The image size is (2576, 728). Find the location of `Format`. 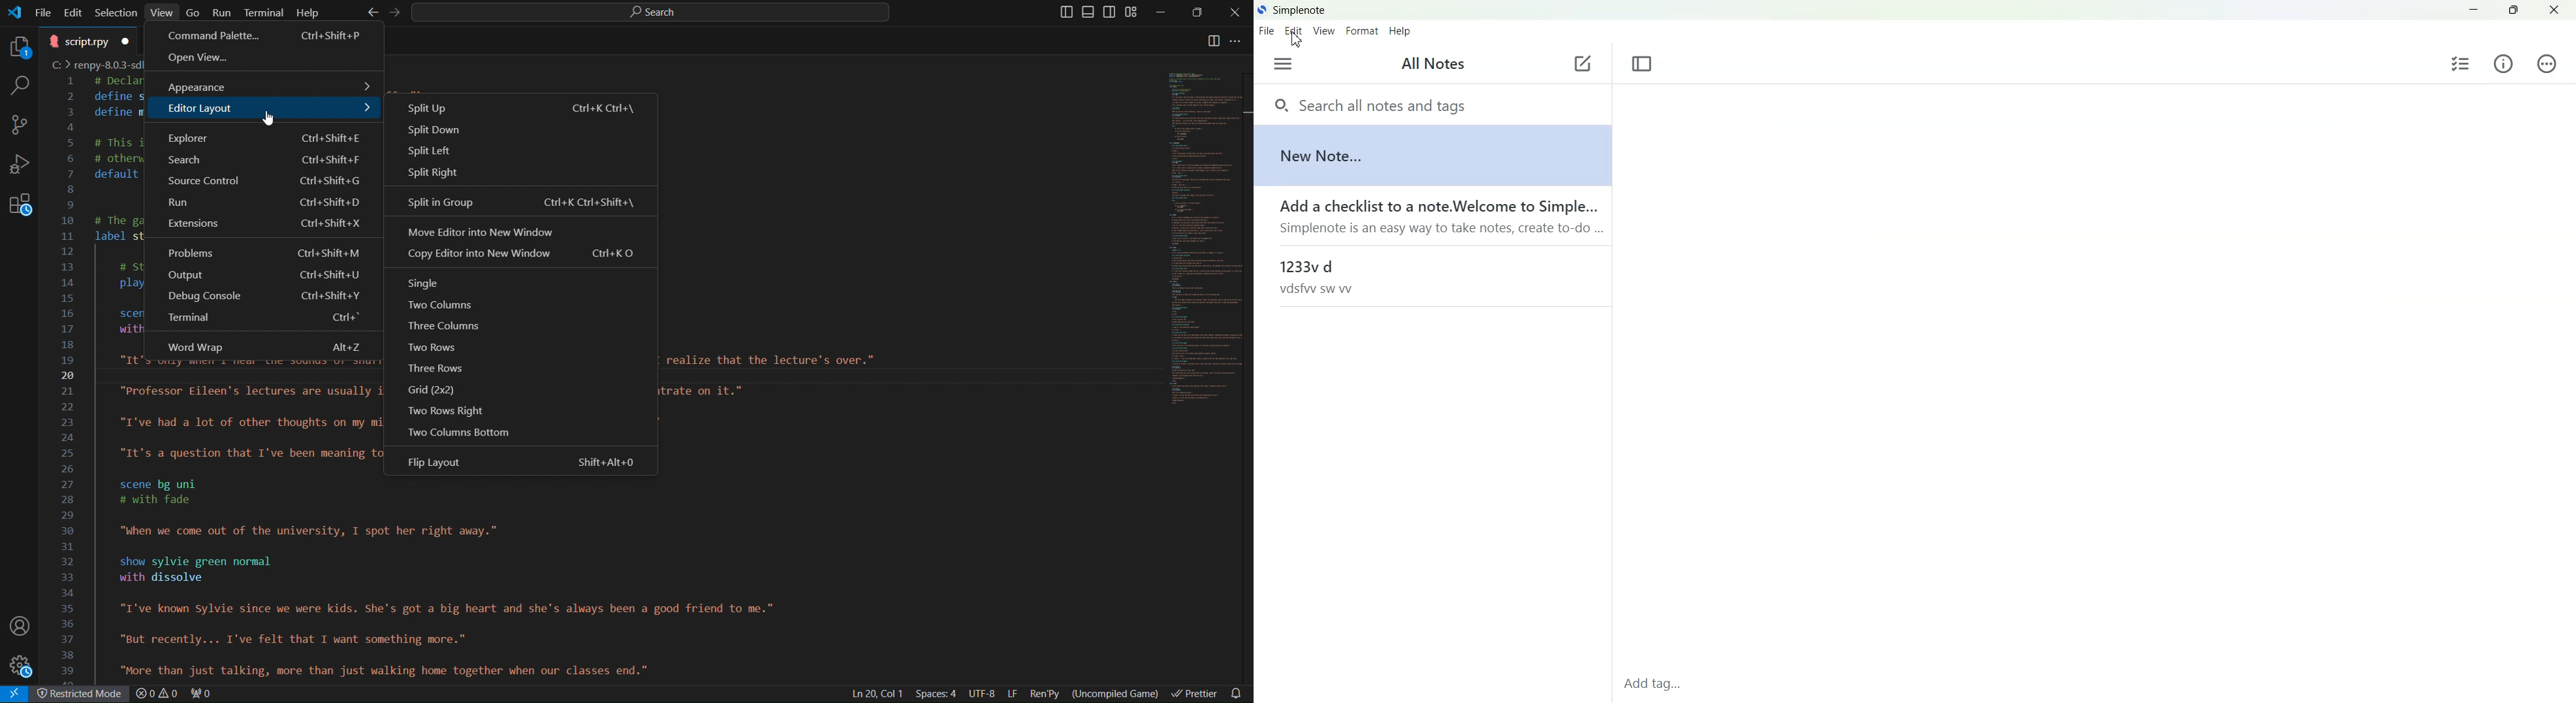

Format is located at coordinates (1361, 32).